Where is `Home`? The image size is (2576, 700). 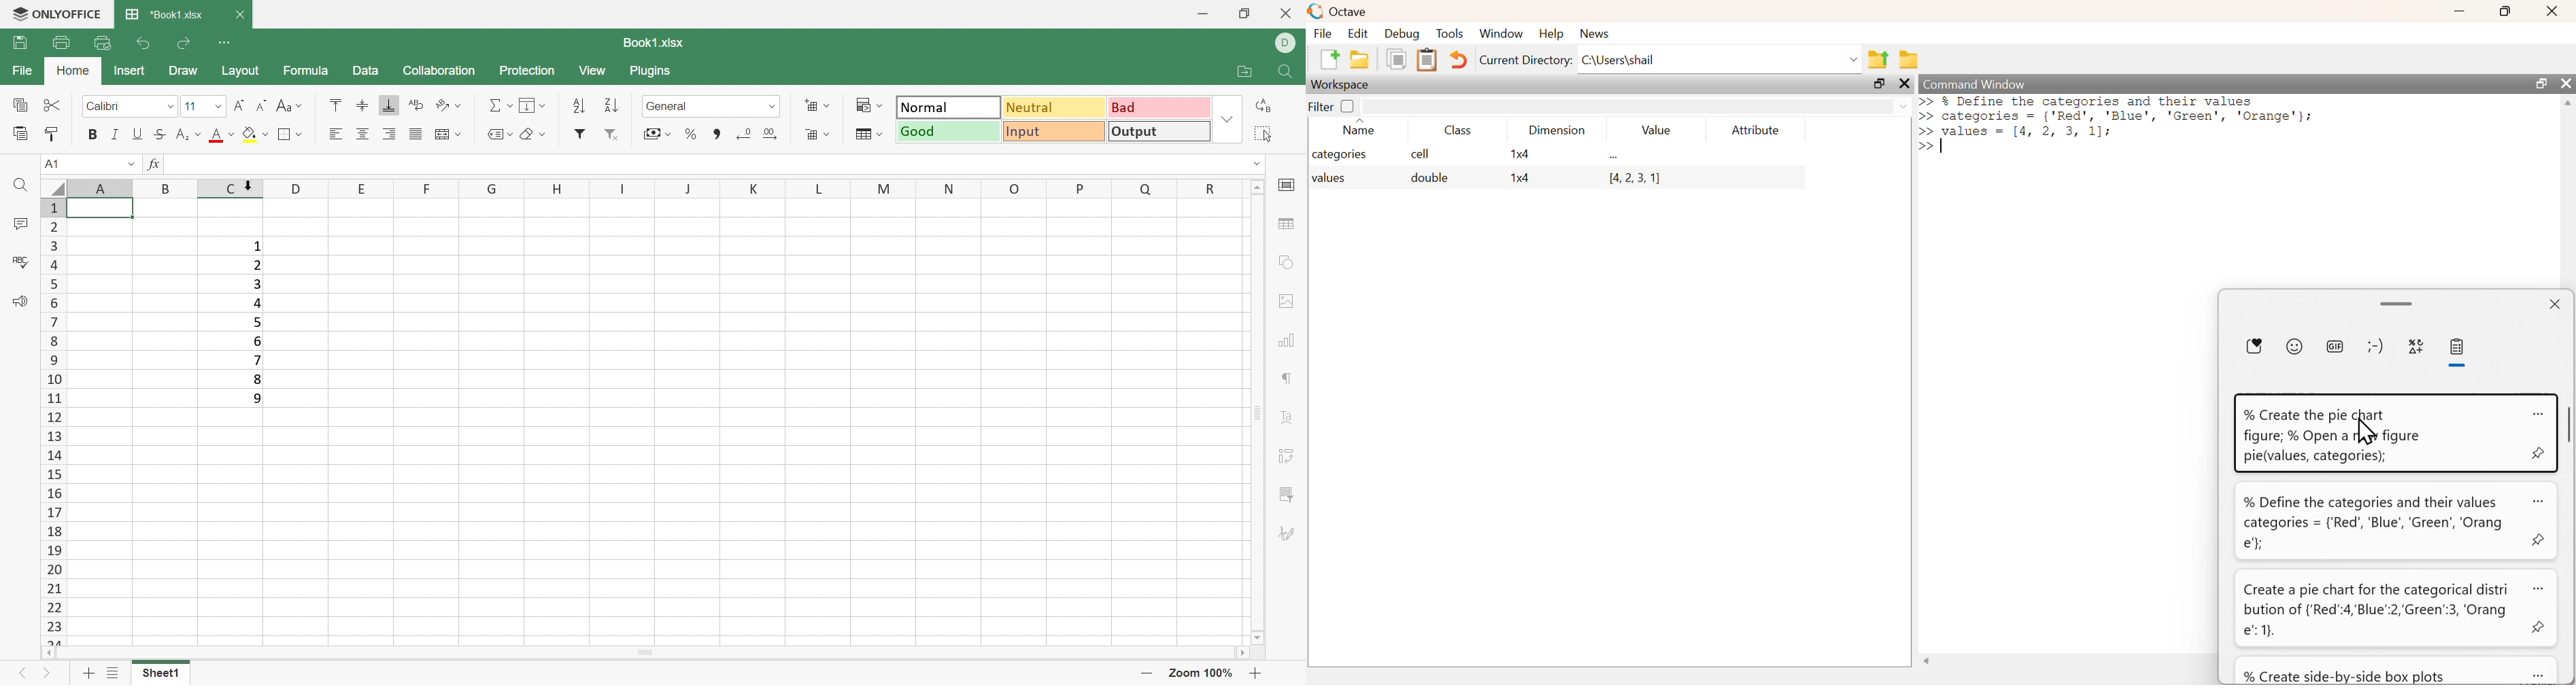
Home is located at coordinates (72, 69).